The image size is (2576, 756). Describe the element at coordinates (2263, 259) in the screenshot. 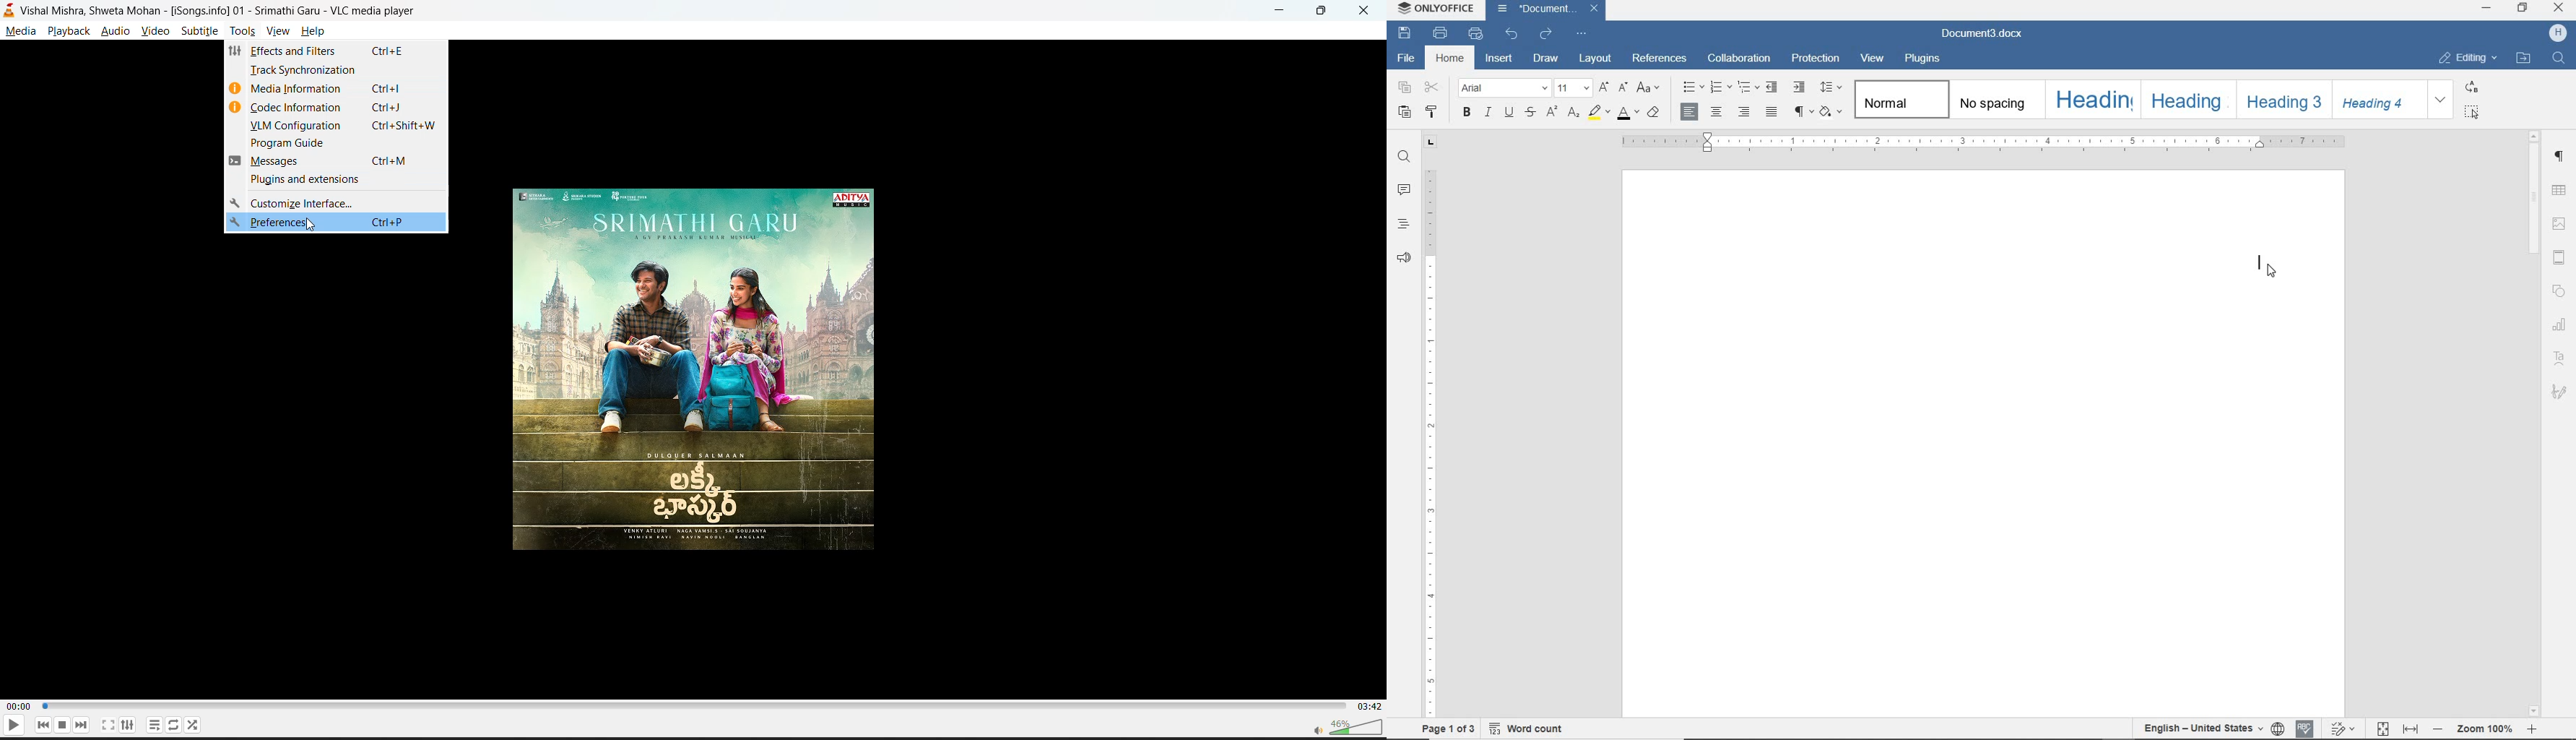

I see `Text cursor` at that location.